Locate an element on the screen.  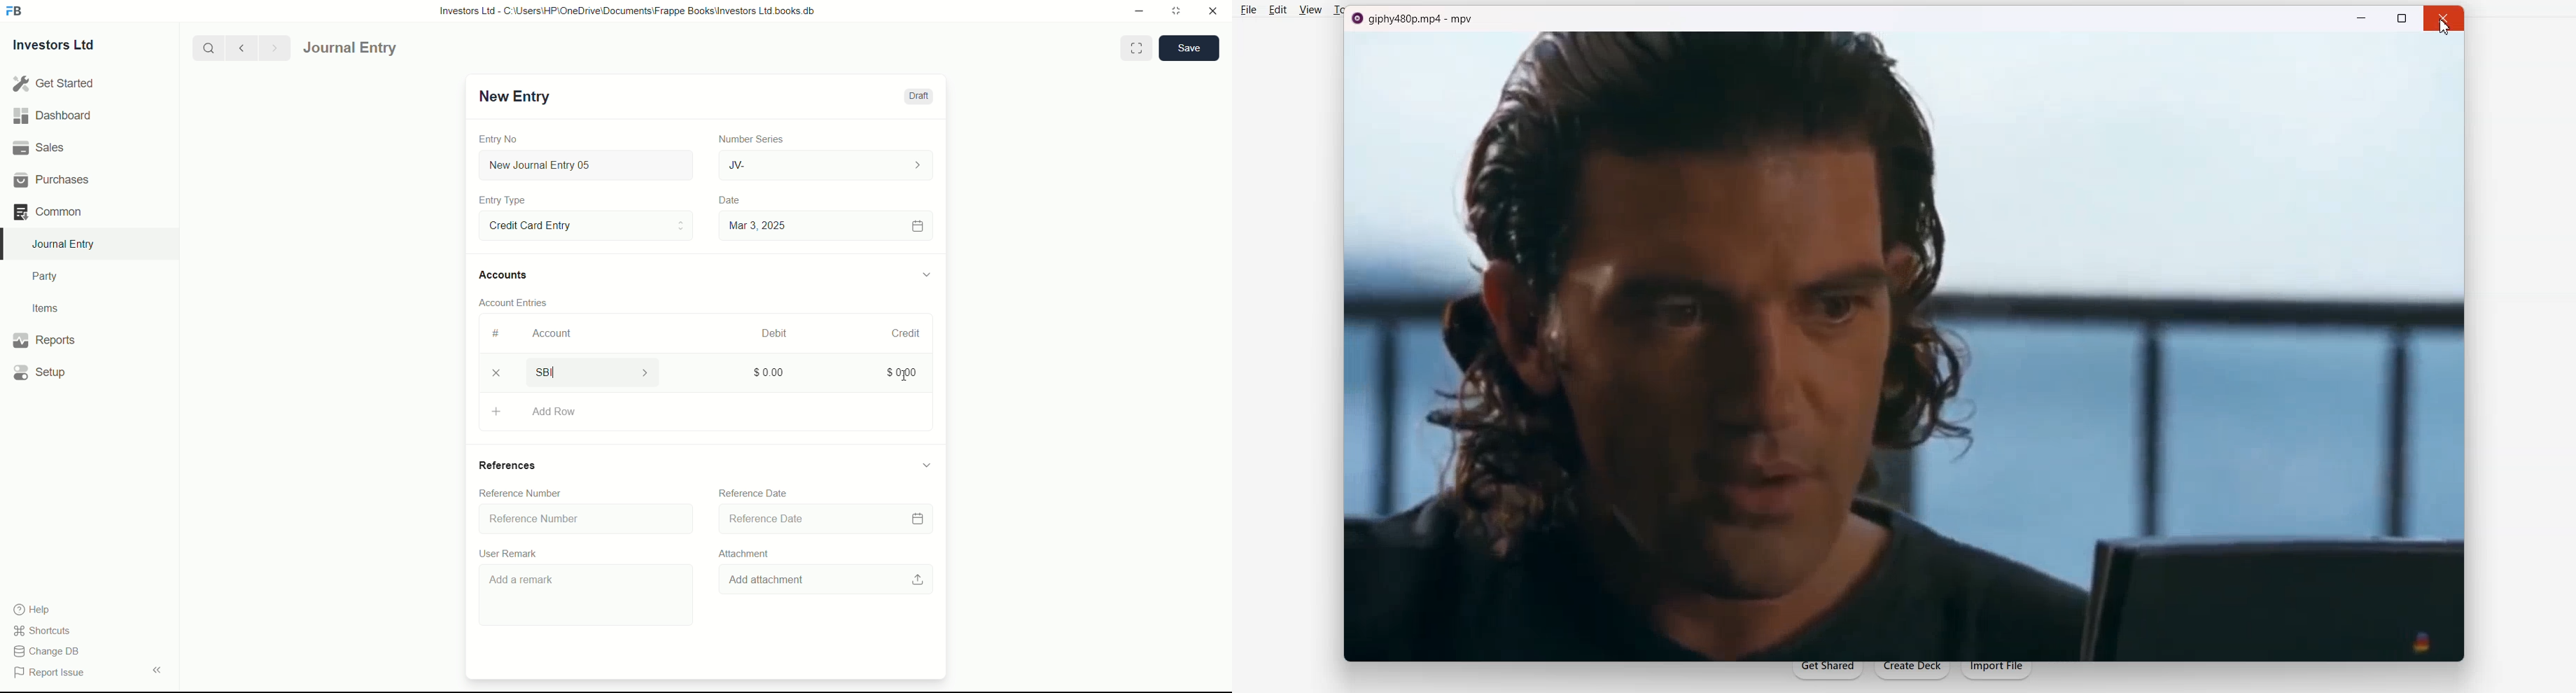
File Preview is located at coordinates (1903, 346).